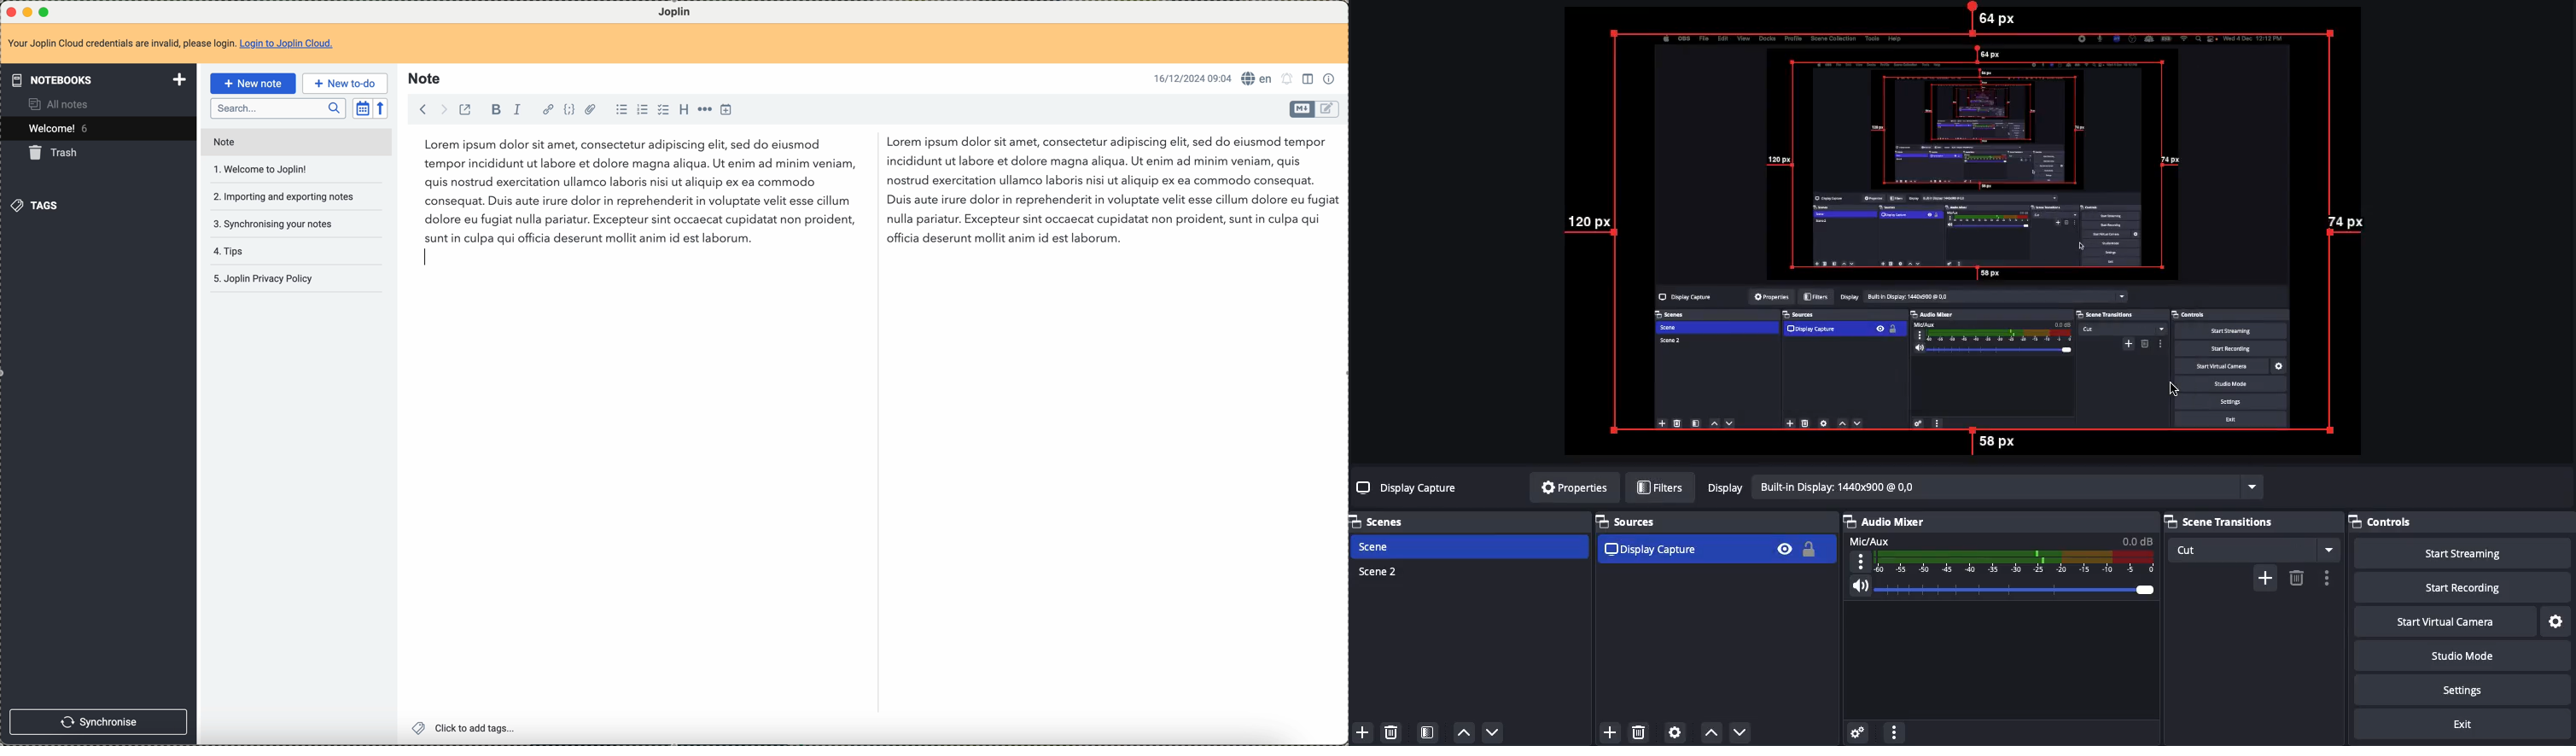  I want to click on 74 px, so click(2345, 224).